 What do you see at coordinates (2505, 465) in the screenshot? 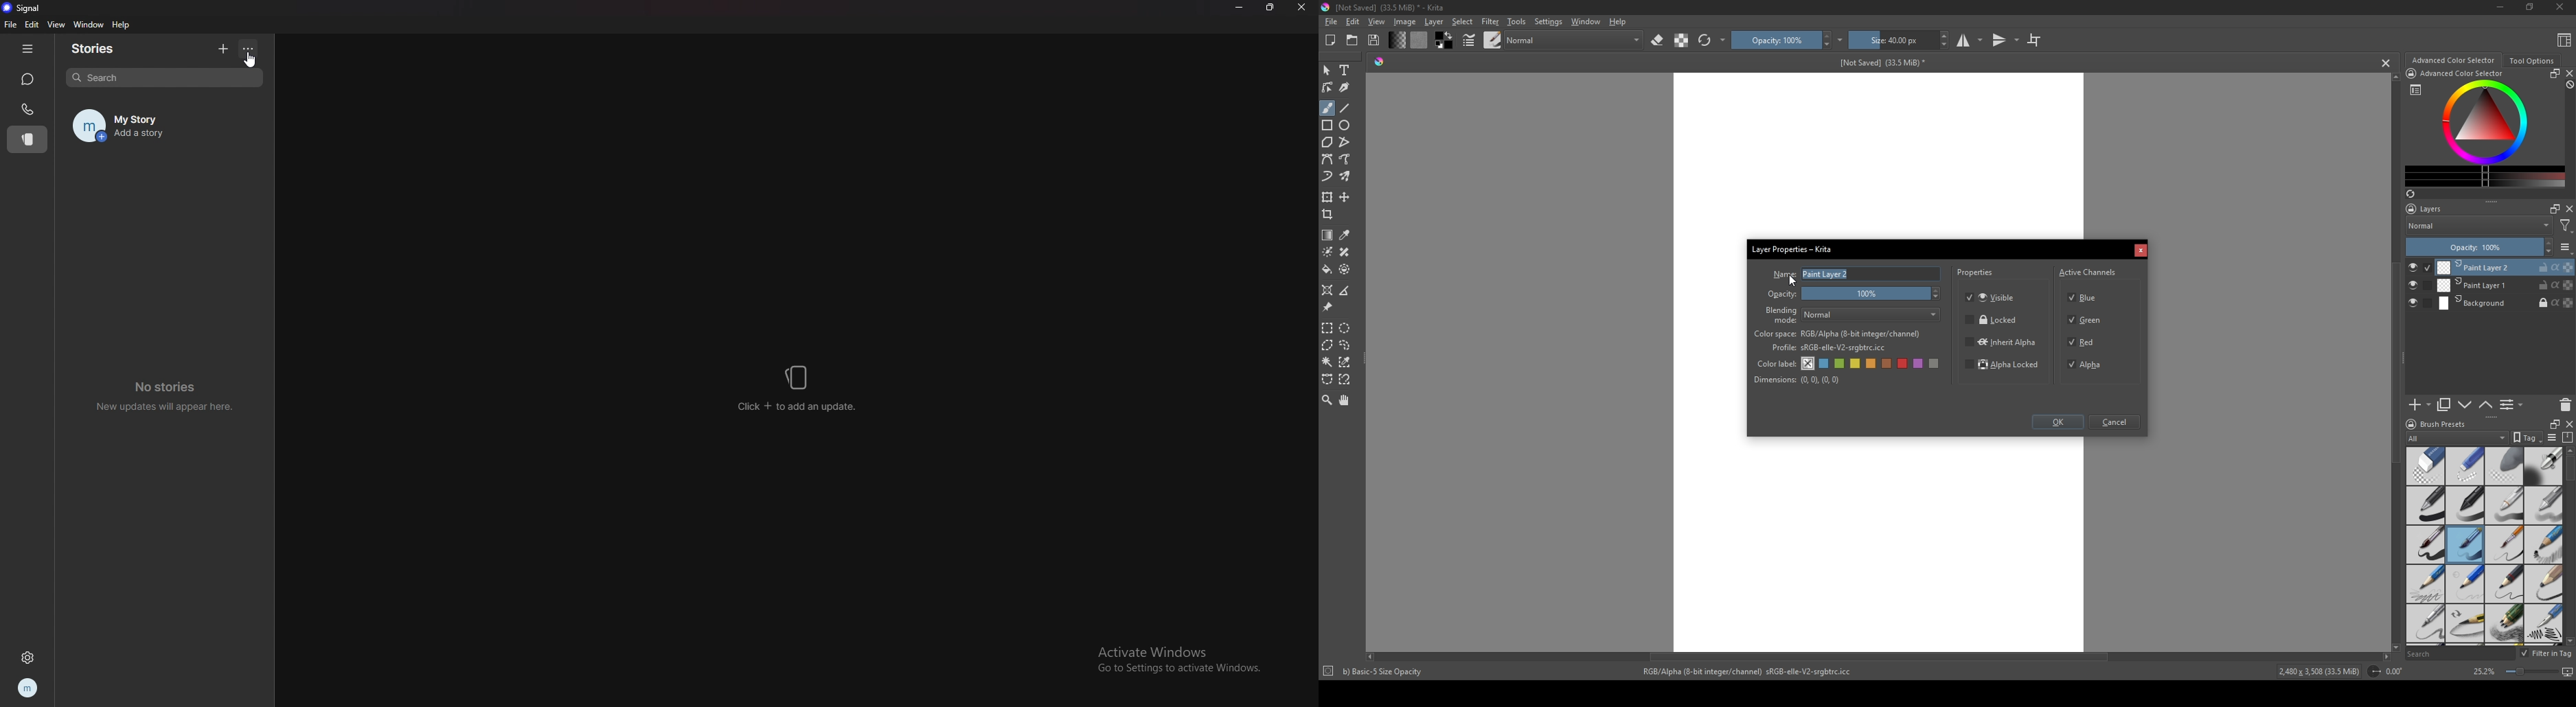
I see `soft eraser` at bounding box center [2505, 465].